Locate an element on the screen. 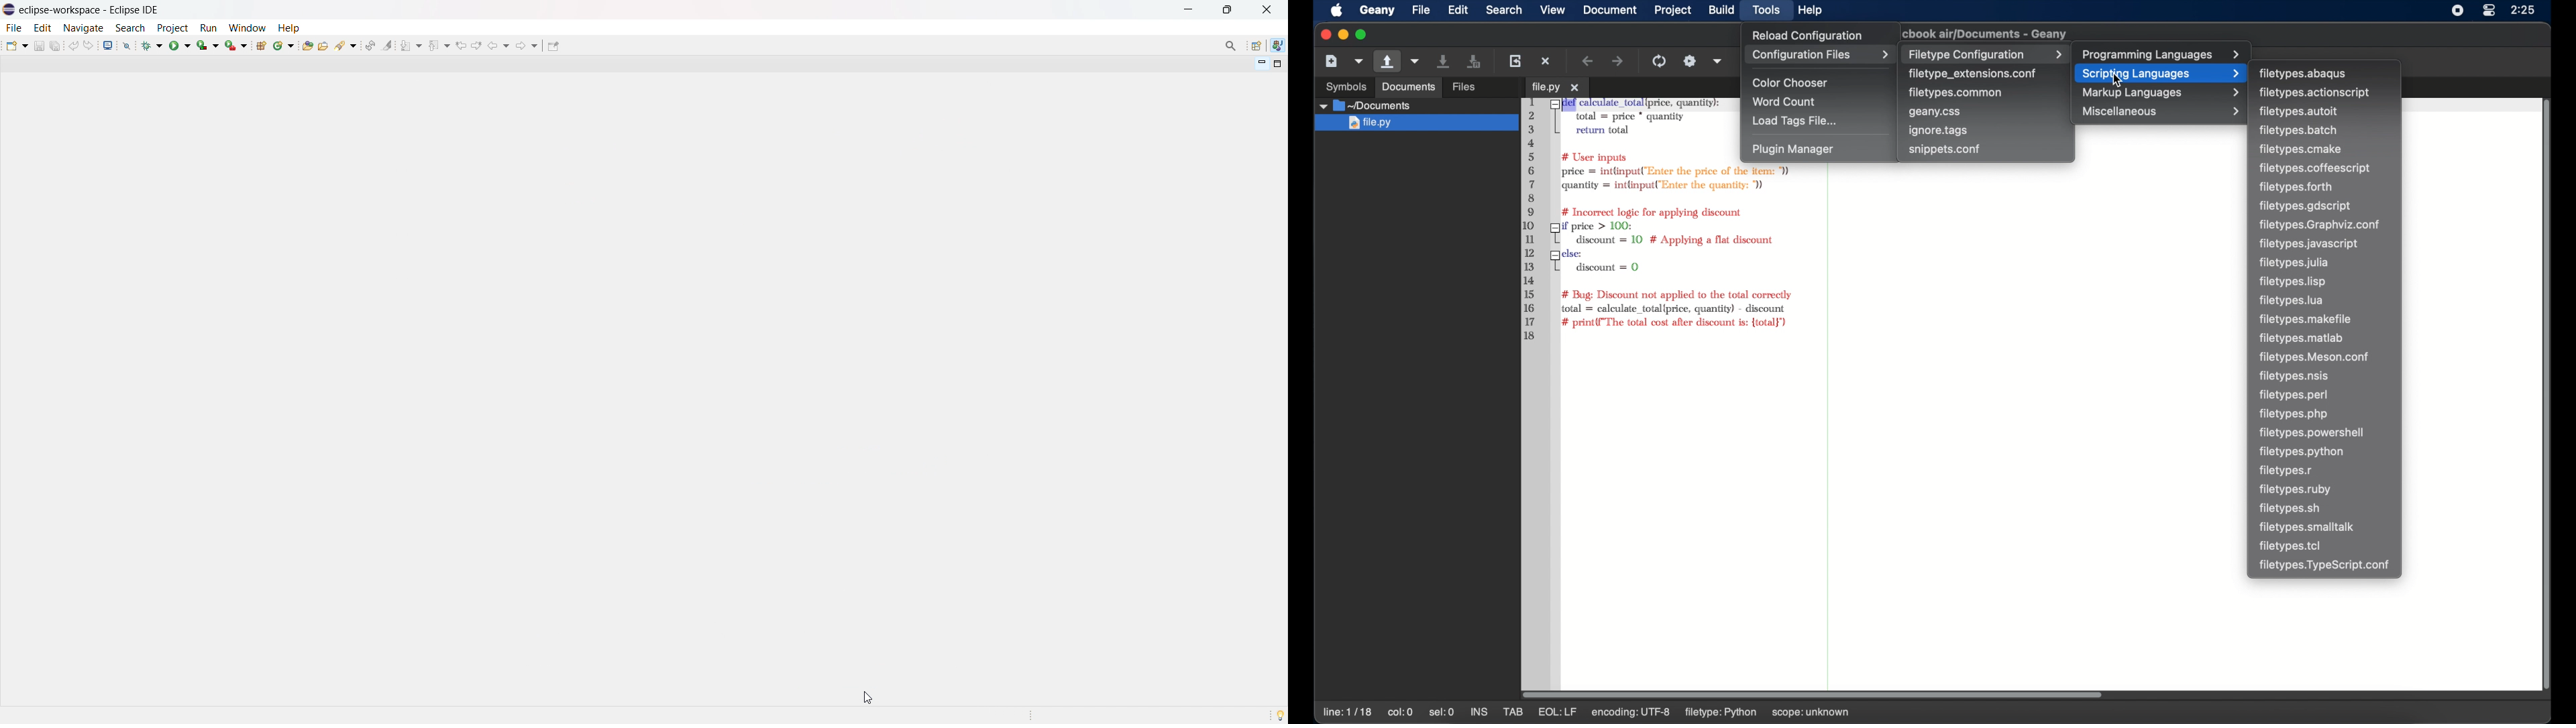 The width and height of the screenshot is (2576, 728). filetypes is located at coordinates (2290, 509).